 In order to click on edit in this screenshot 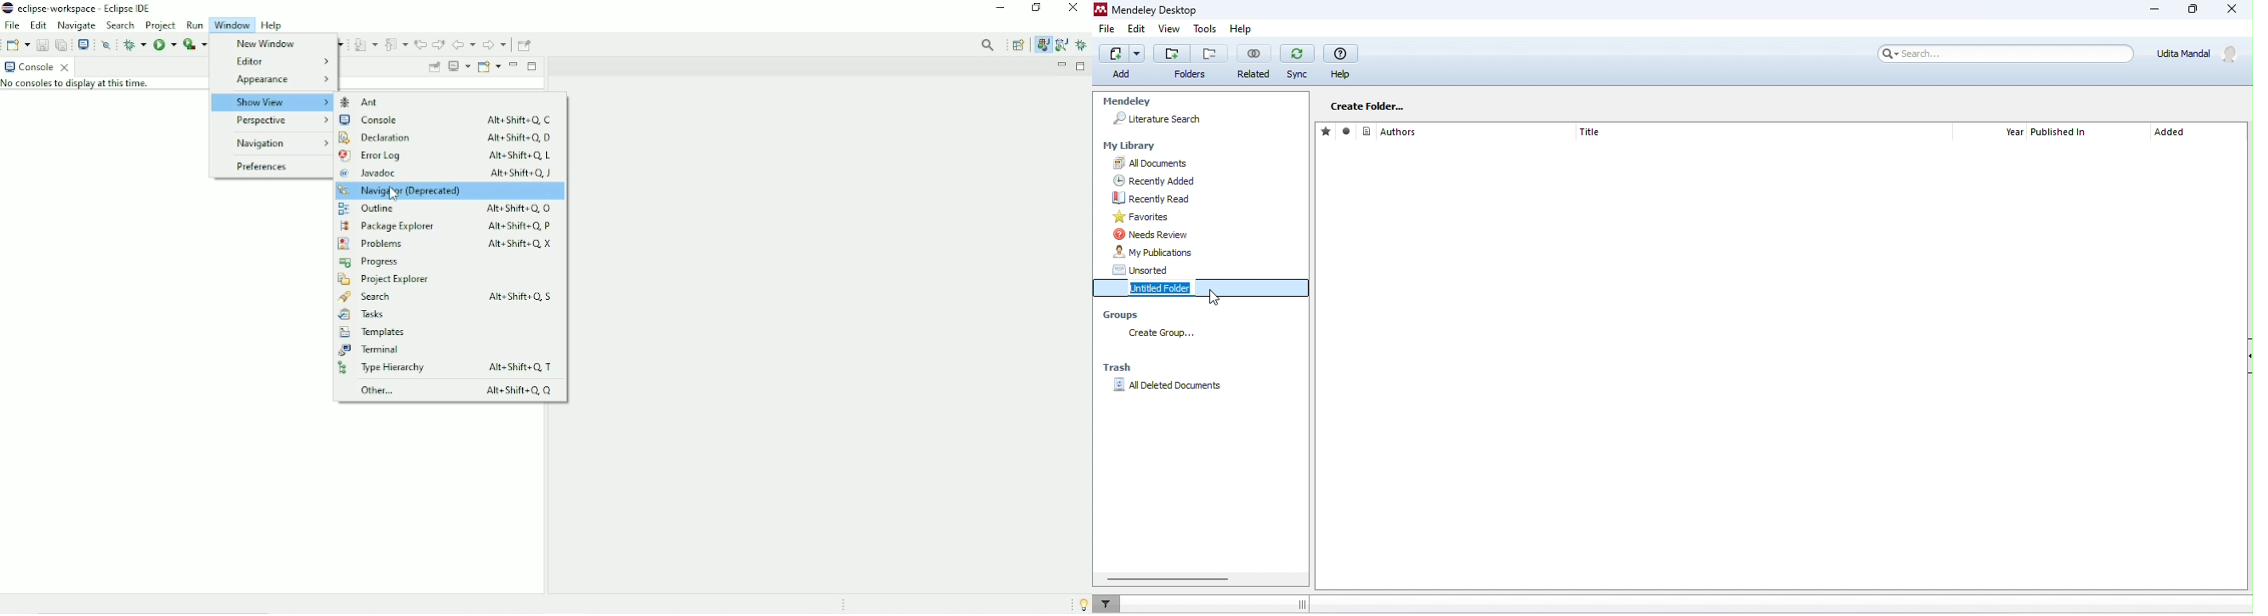, I will do `click(1137, 29)`.